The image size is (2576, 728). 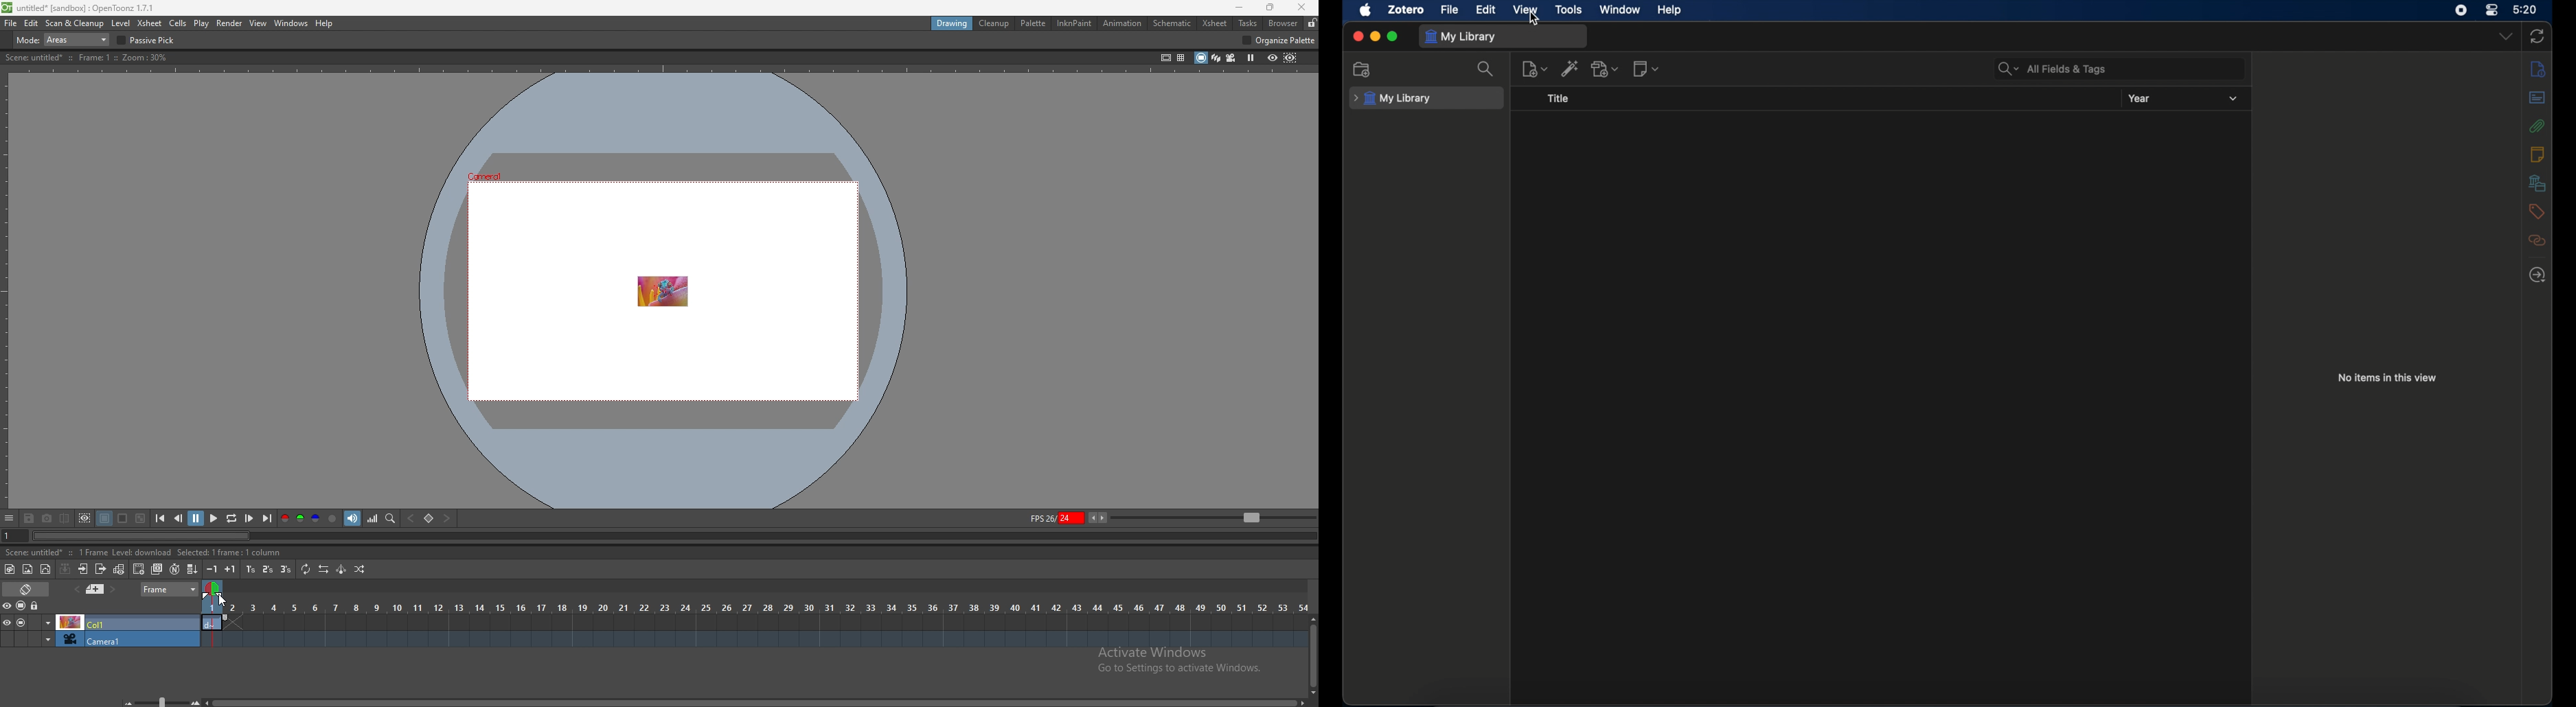 I want to click on blue channel, so click(x=316, y=518).